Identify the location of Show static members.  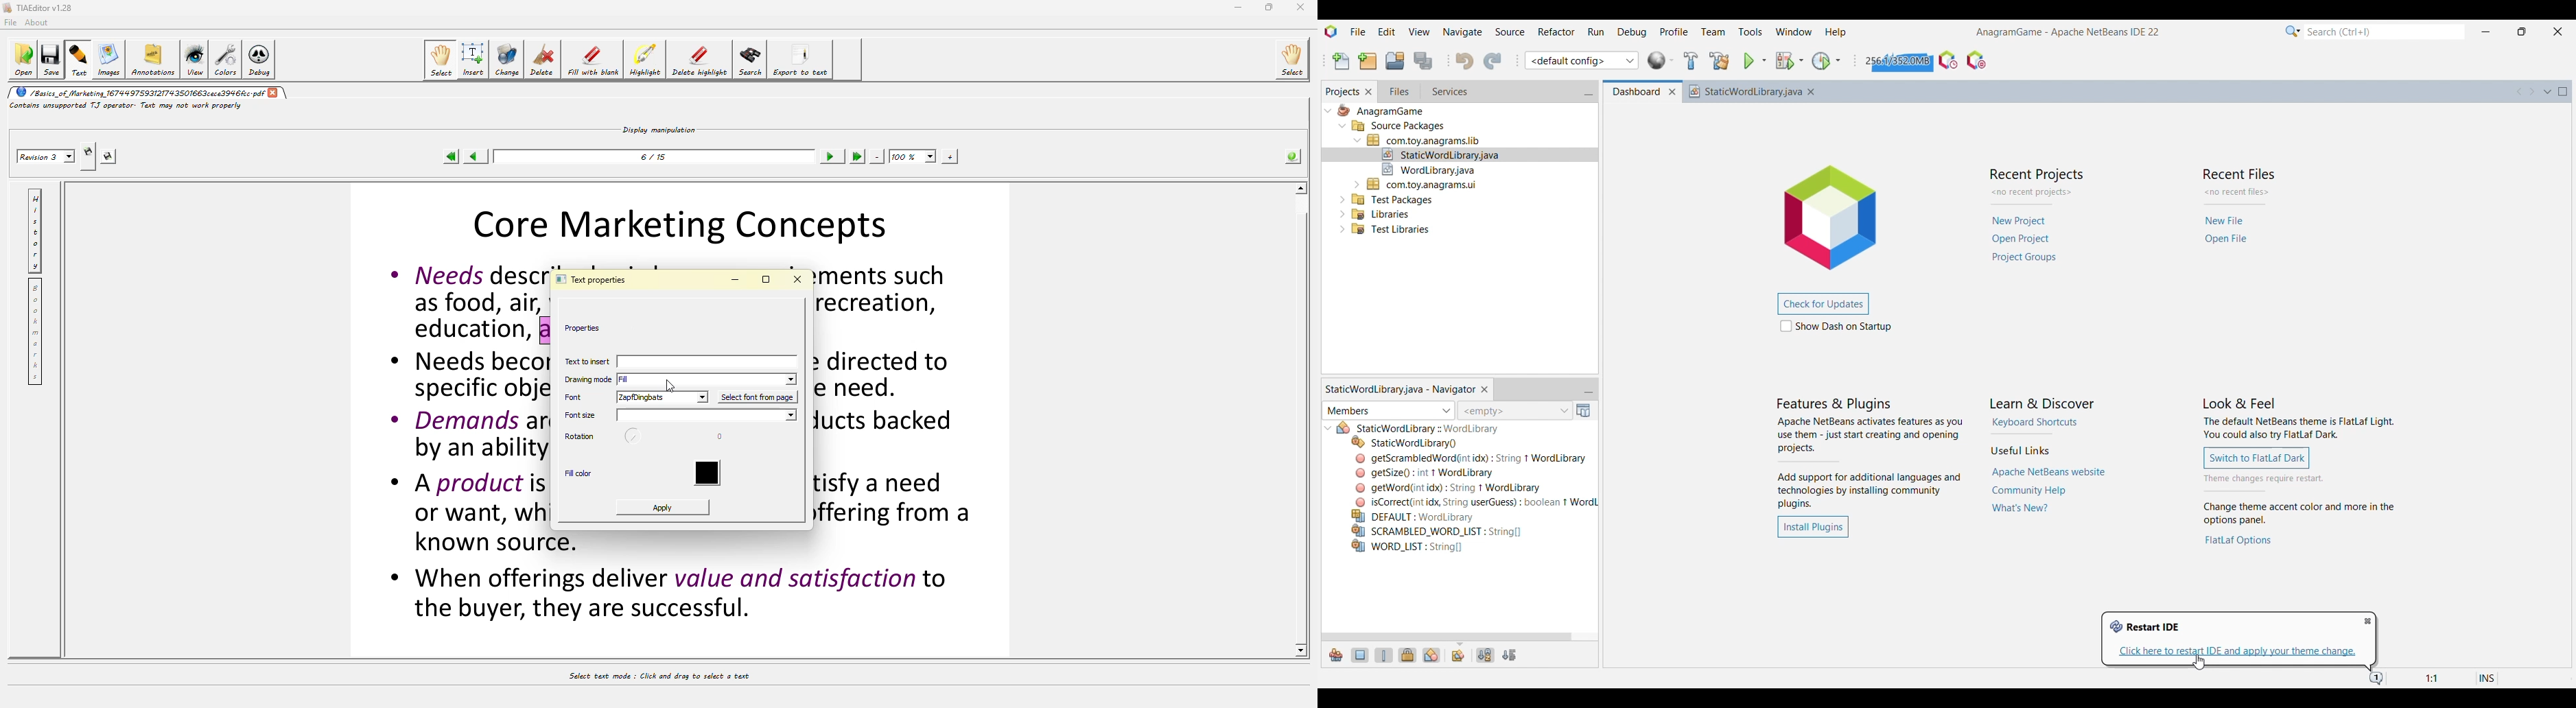
(1384, 656).